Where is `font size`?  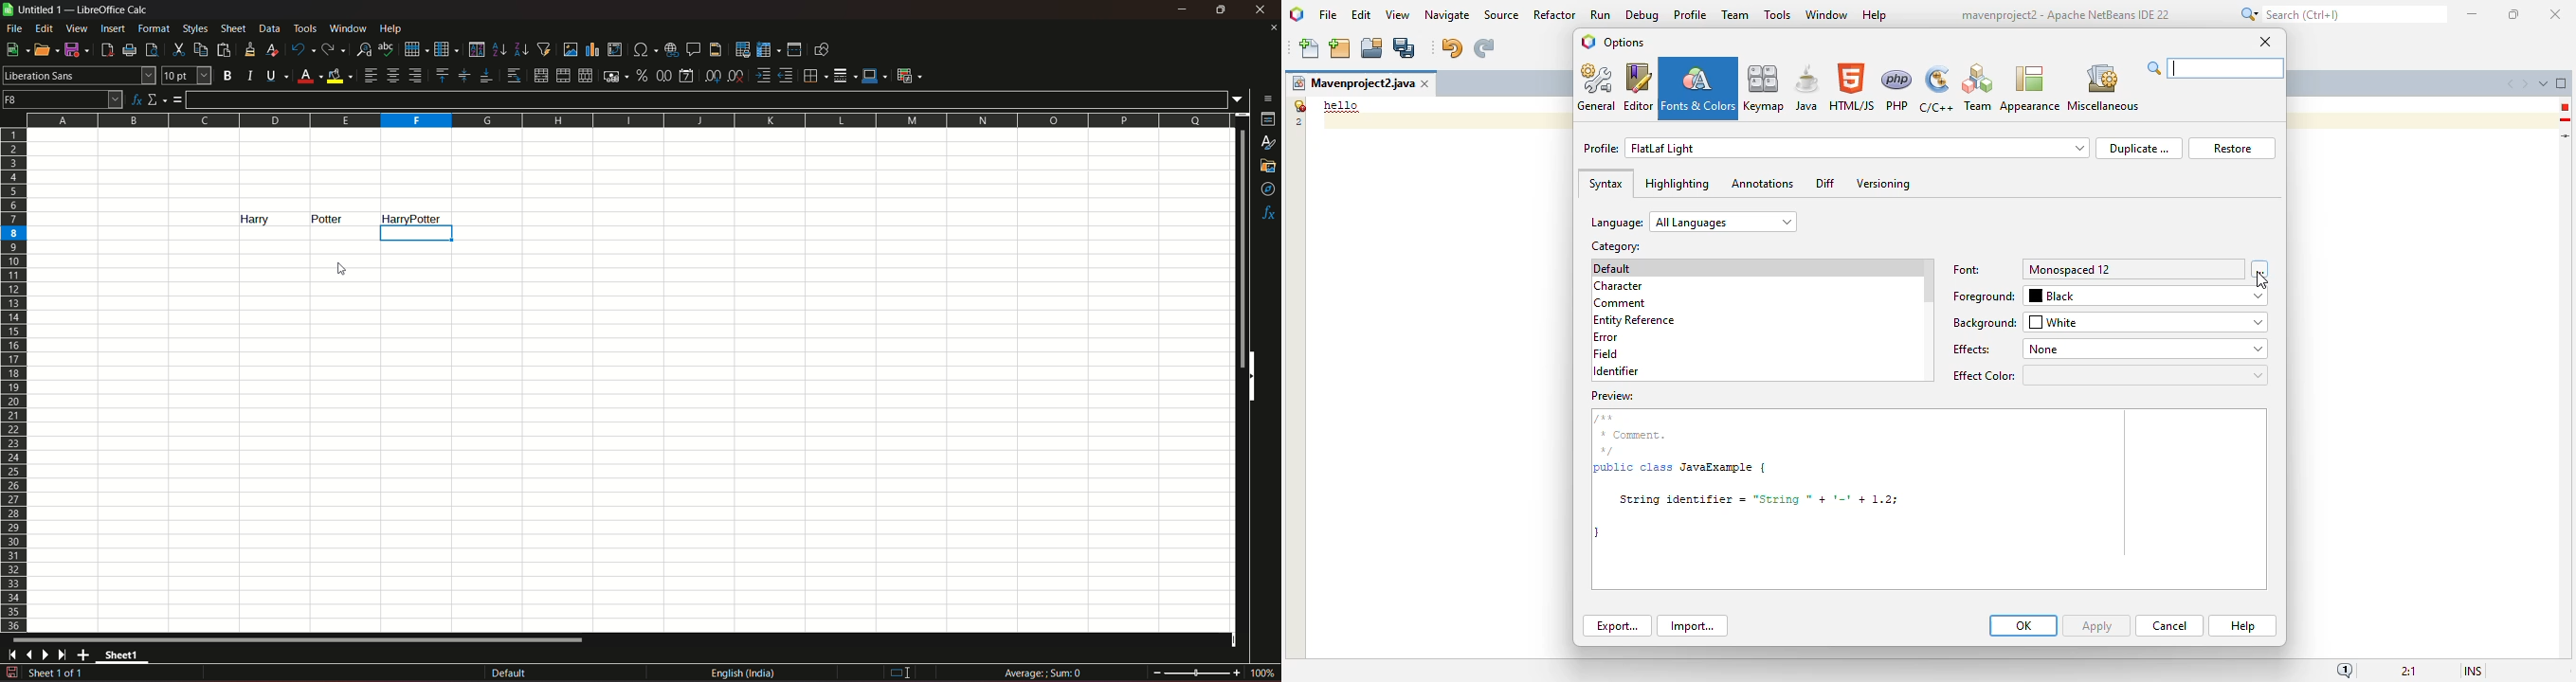 font size is located at coordinates (185, 76).